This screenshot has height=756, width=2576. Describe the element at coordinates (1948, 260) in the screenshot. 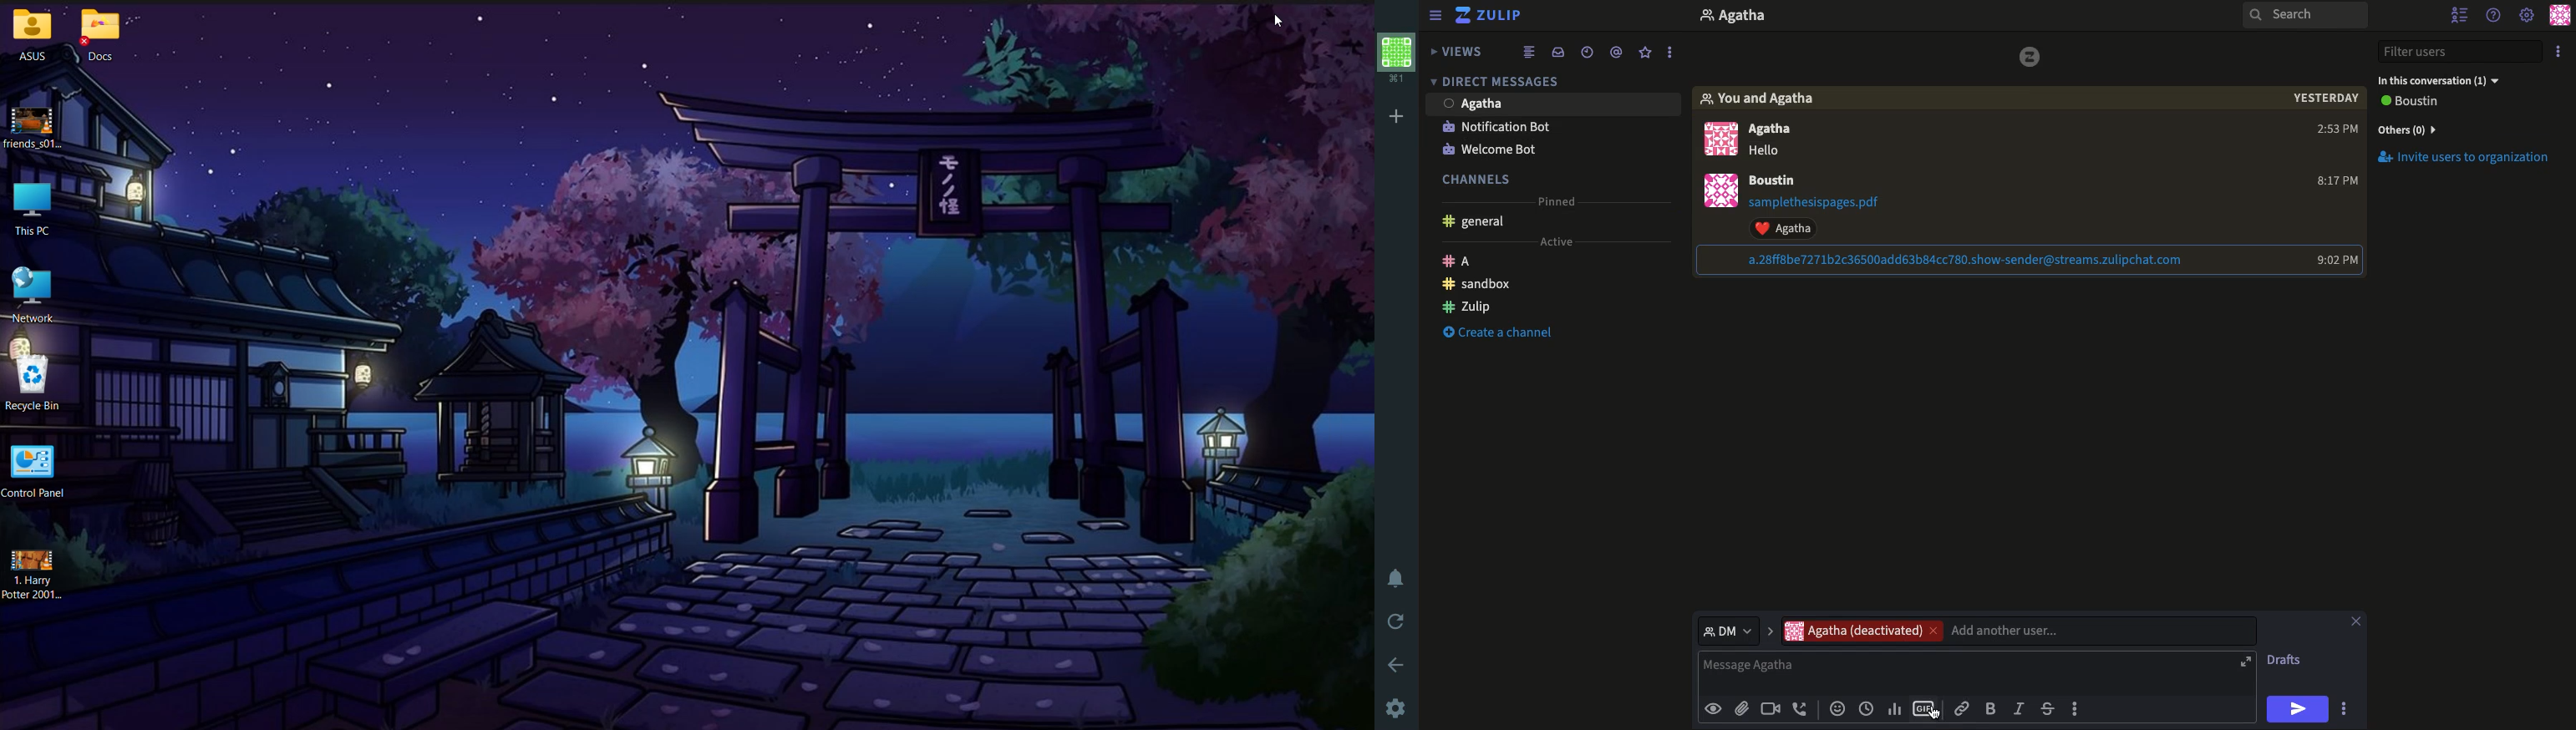

I see `Attachment` at that location.